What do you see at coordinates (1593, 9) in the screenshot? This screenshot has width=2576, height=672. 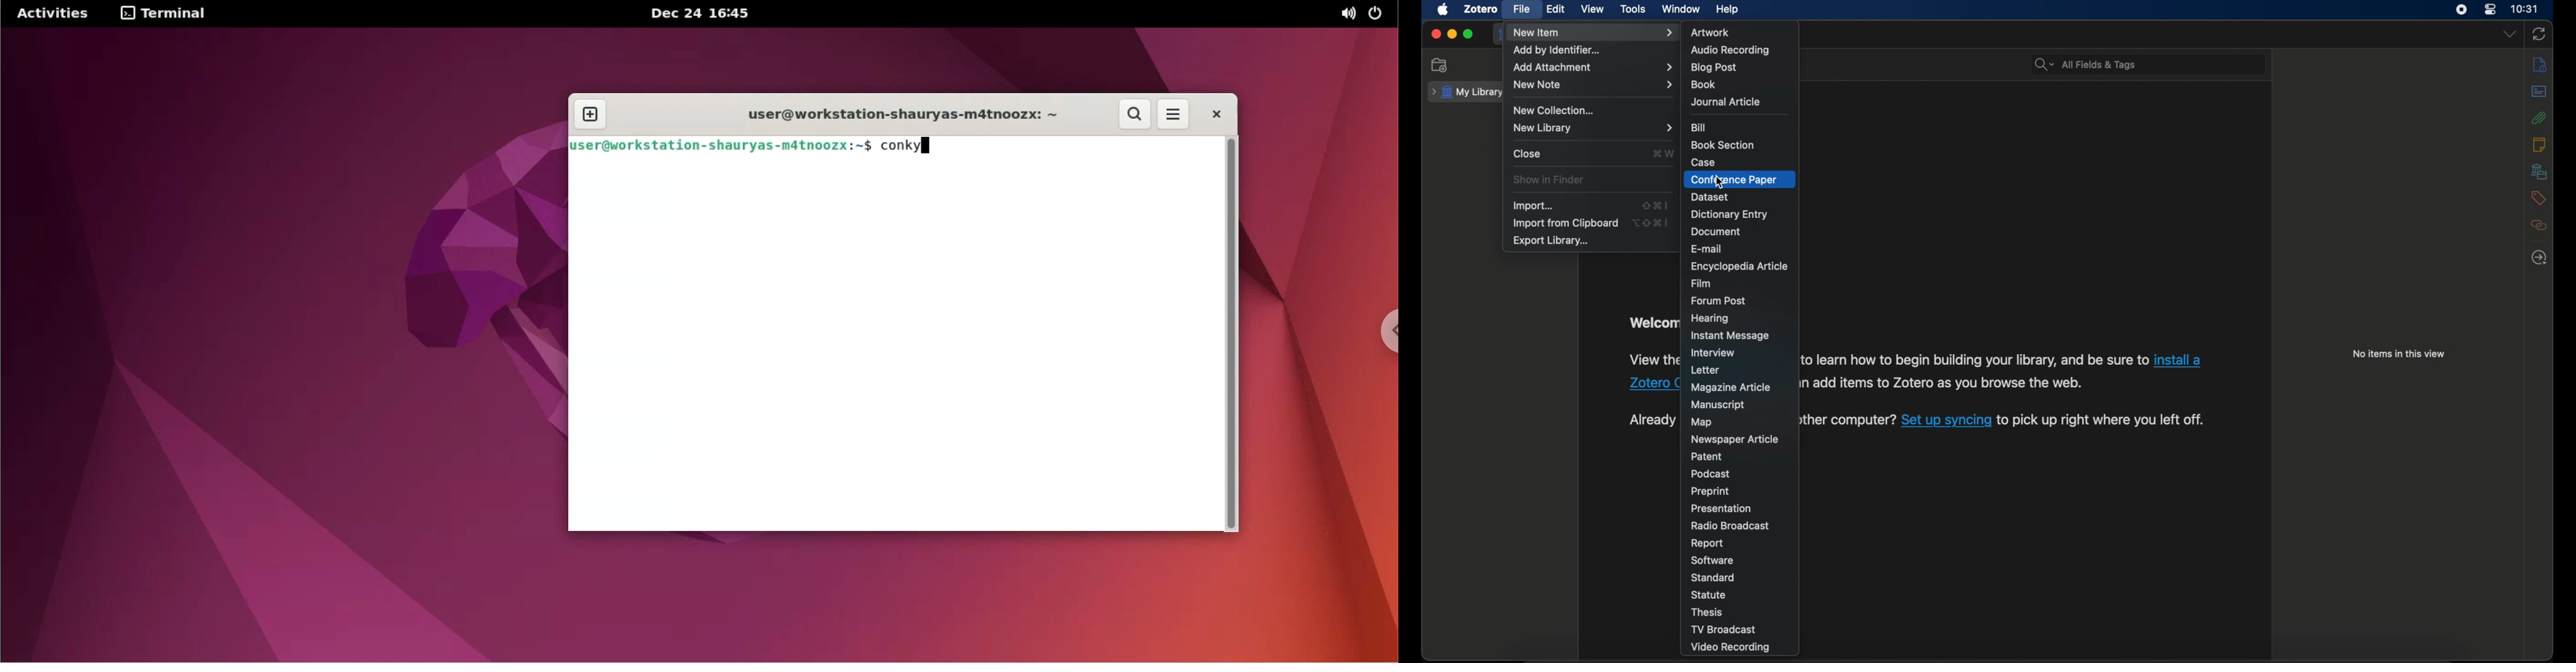 I see `view` at bounding box center [1593, 9].